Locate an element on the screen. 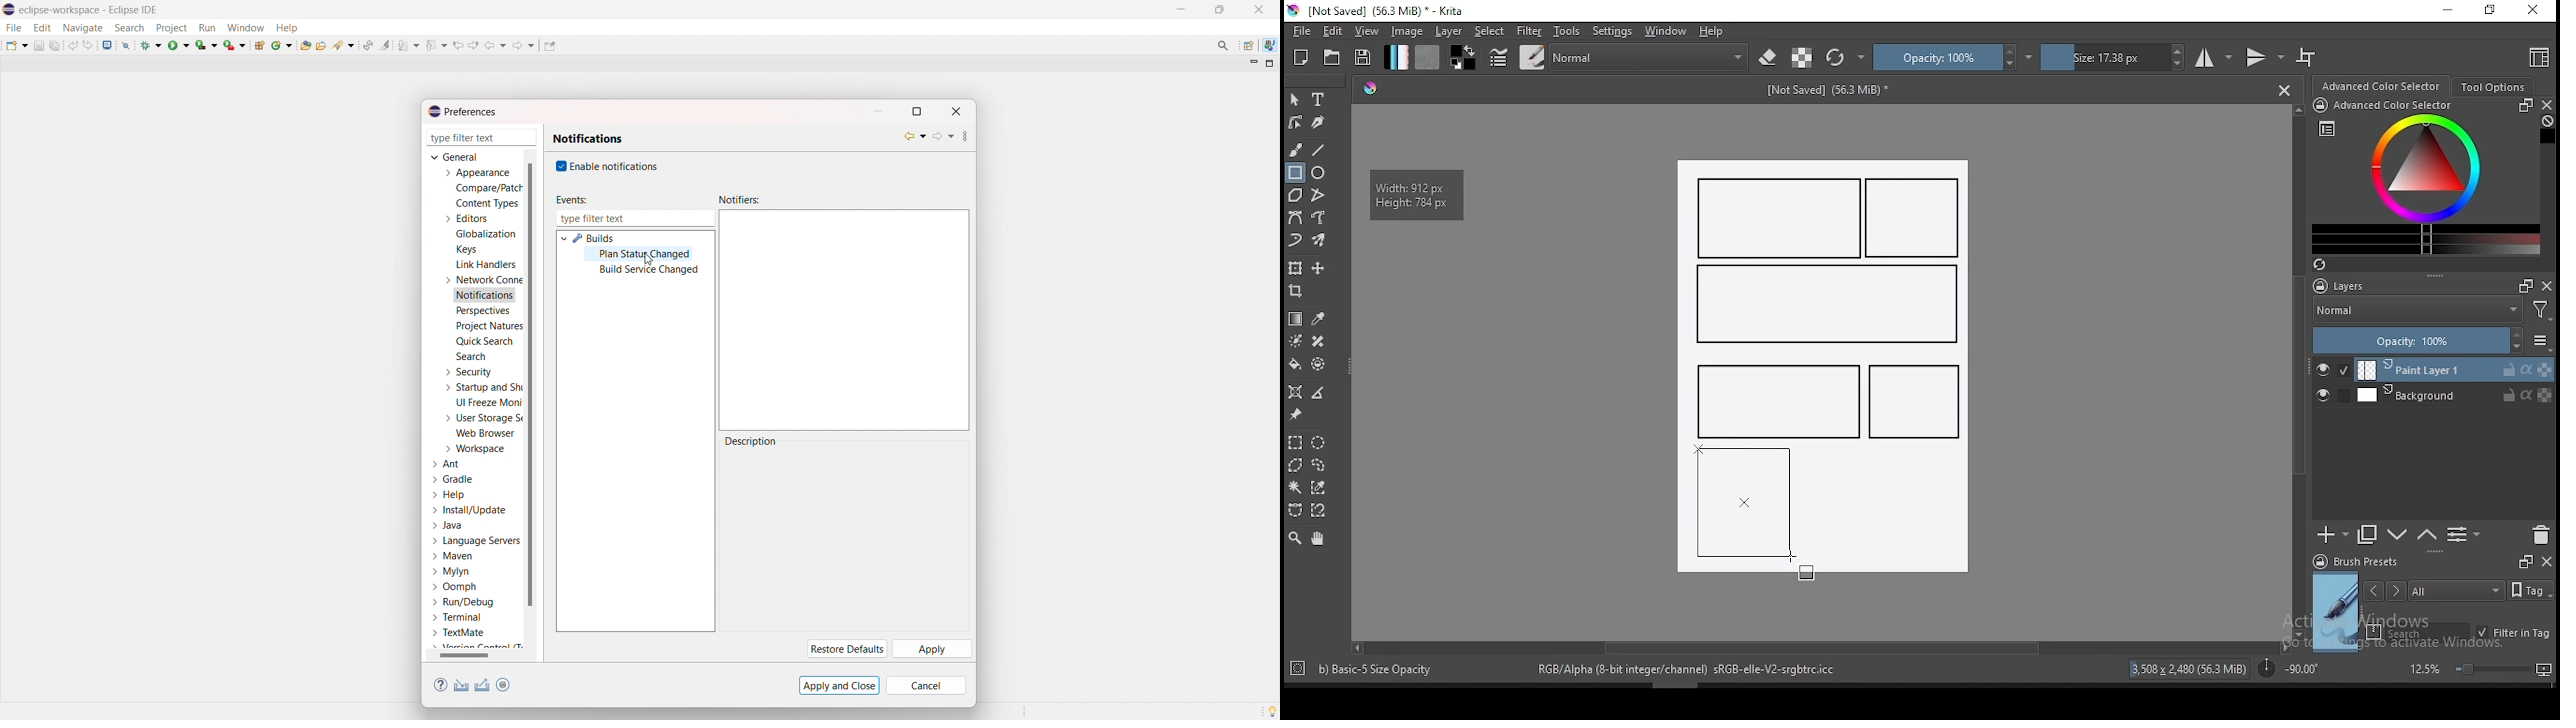  open is located at coordinates (1332, 57).